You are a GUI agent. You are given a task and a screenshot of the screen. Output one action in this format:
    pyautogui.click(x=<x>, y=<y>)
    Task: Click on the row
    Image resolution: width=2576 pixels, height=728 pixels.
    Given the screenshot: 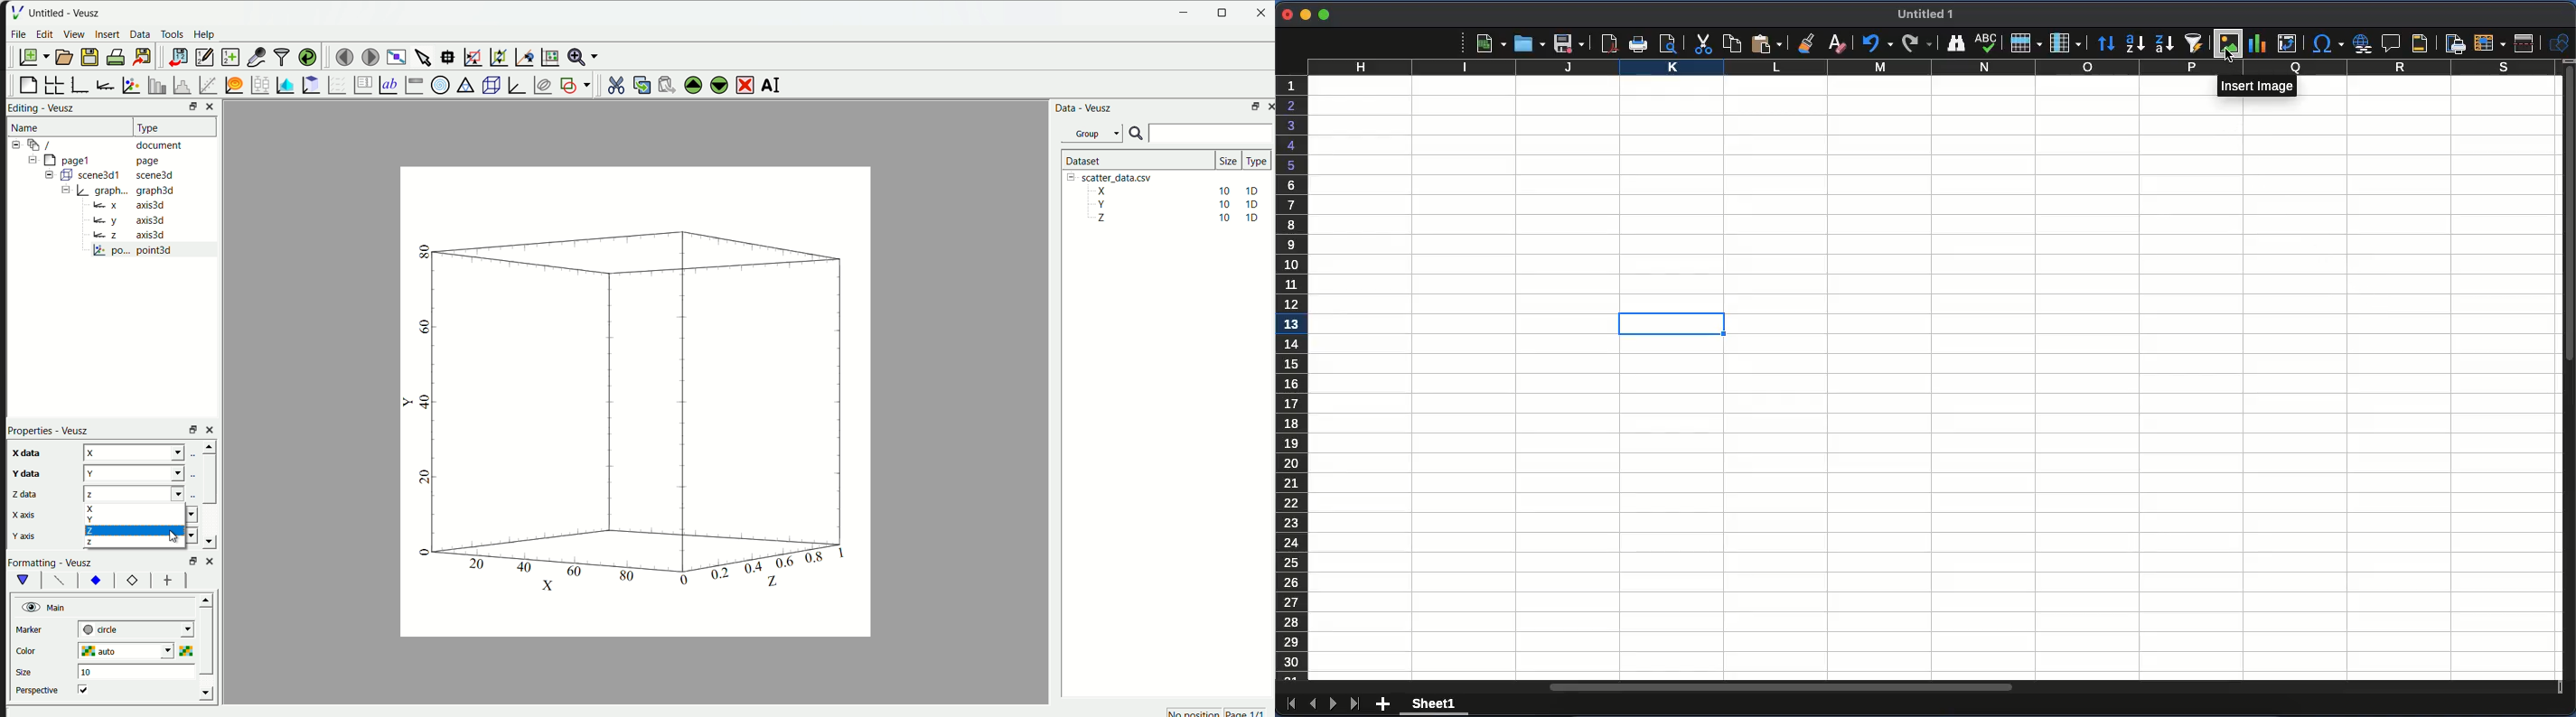 What is the action you would take?
    pyautogui.click(x=2024, y=44)
    